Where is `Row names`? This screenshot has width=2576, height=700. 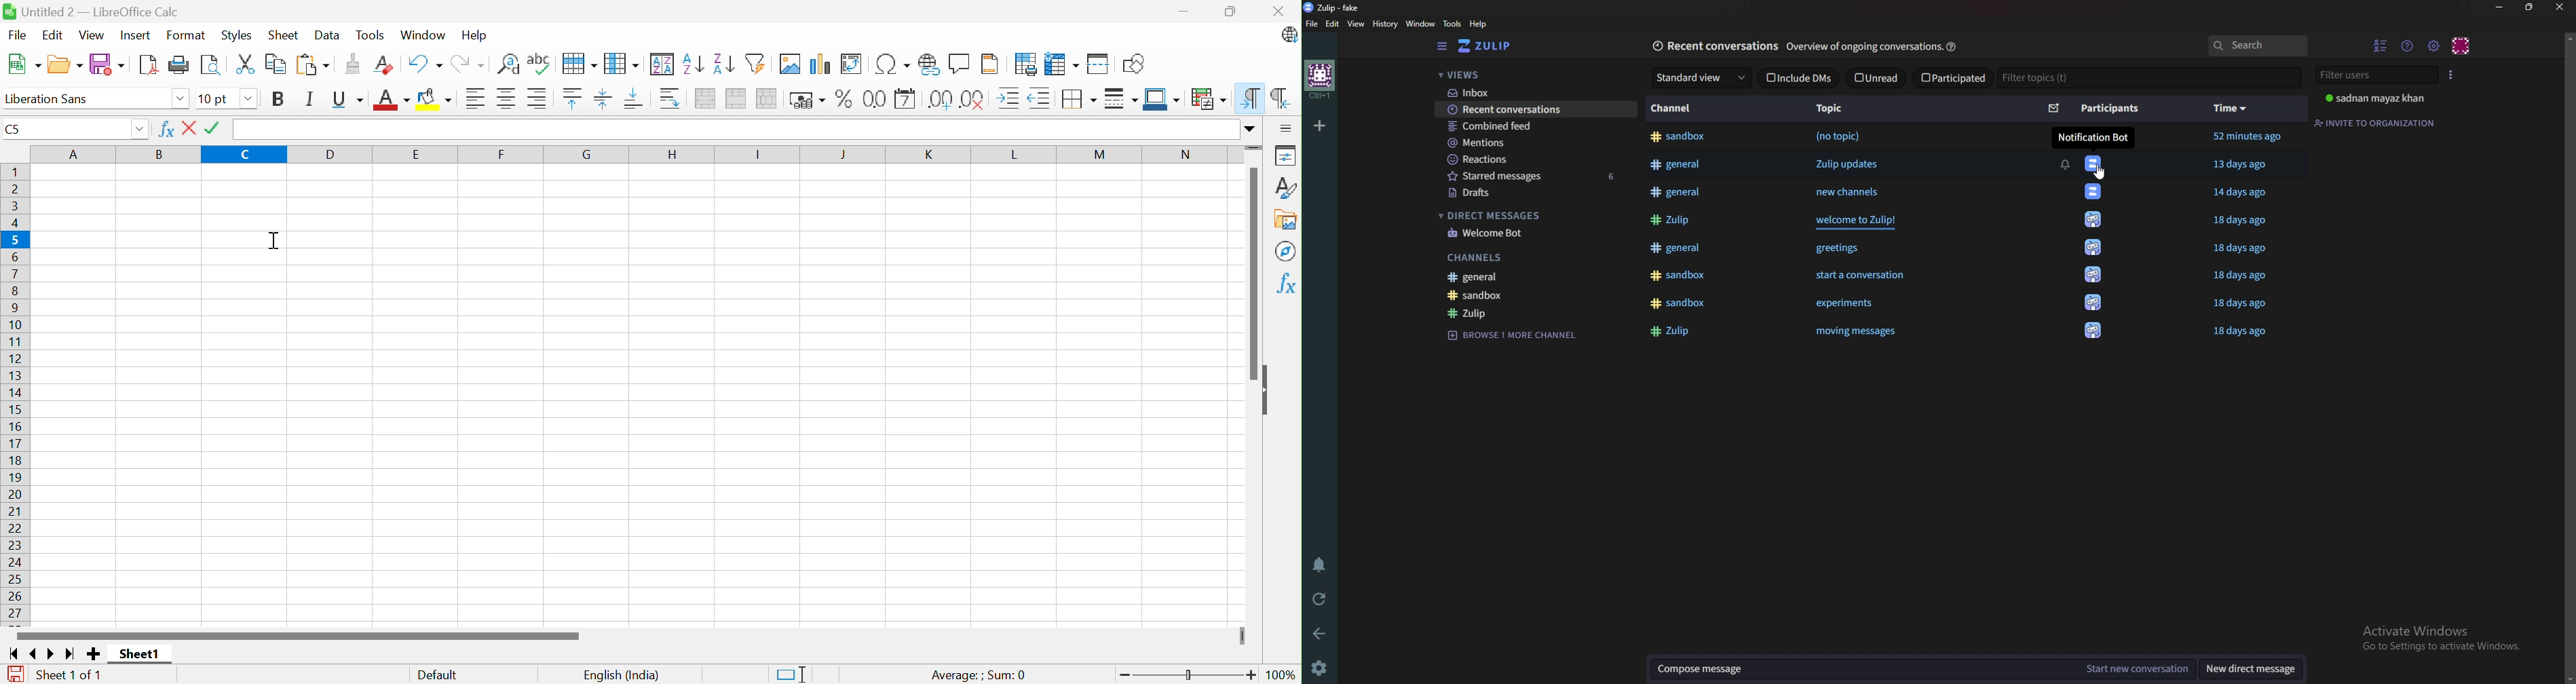 Row names is located at coordinates (17, 396).